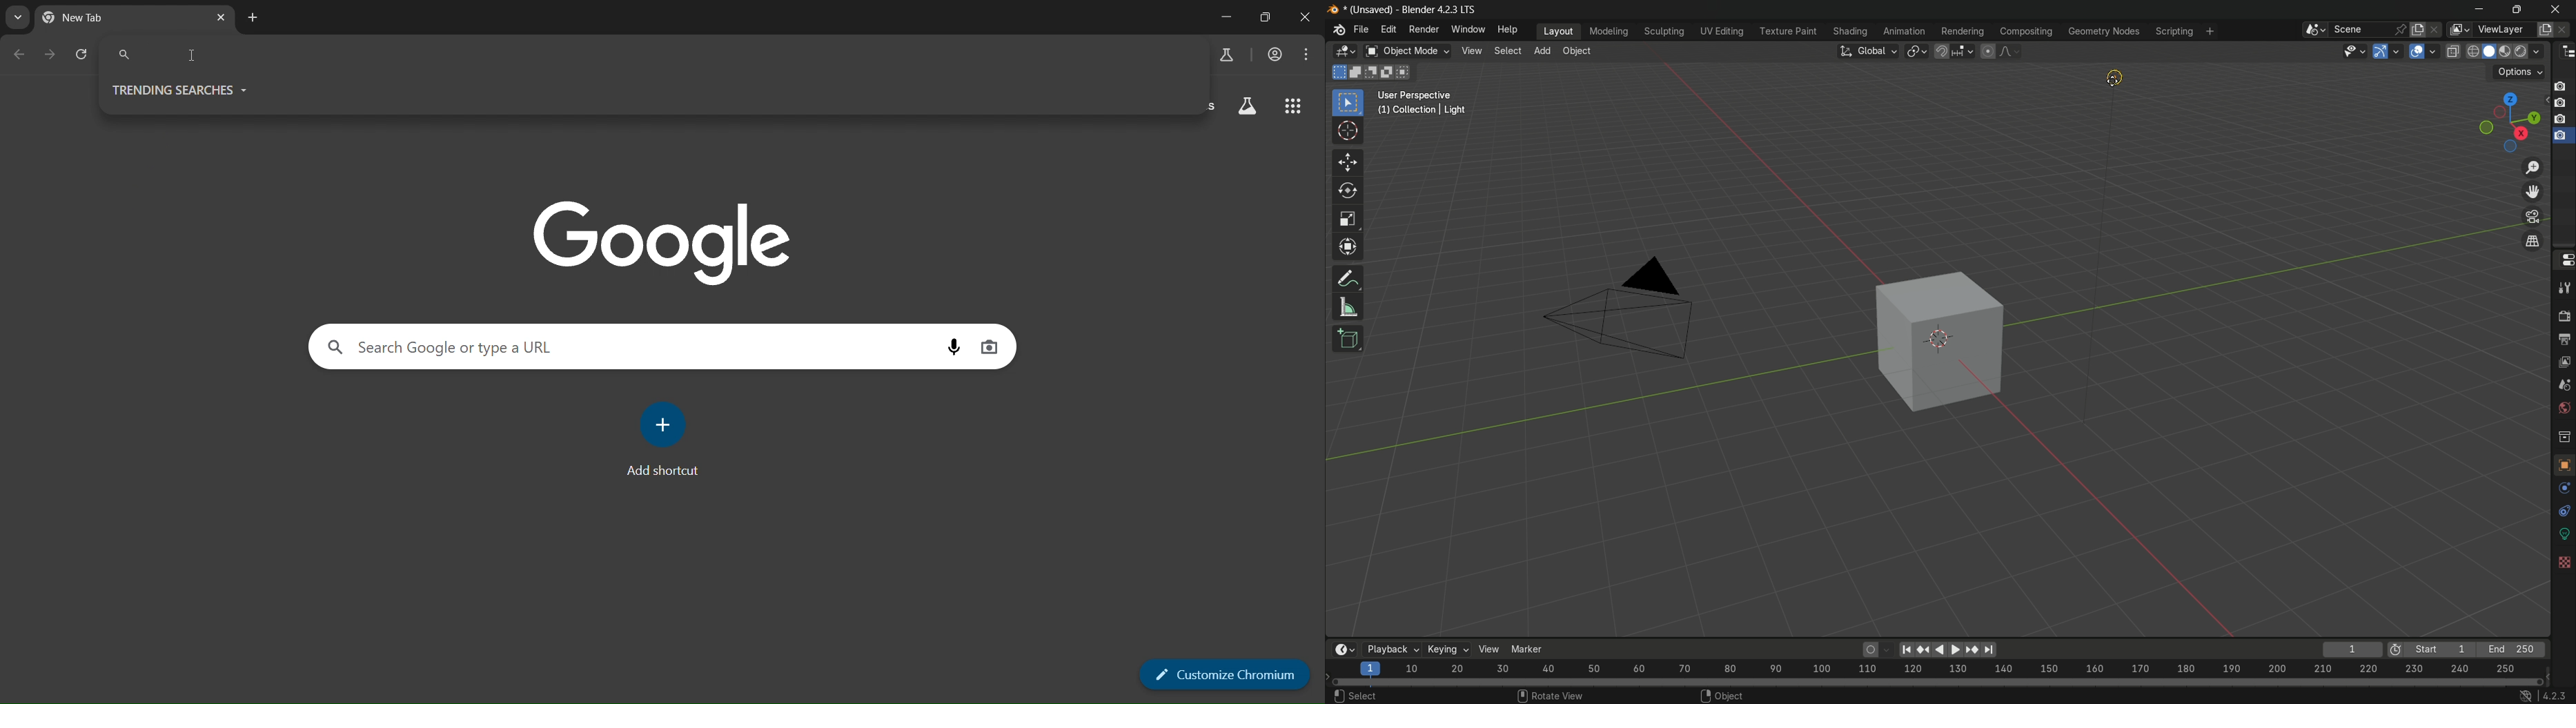 The image size is (2576, 728). I want to click on transformation pivot table, so click(1917, 50).